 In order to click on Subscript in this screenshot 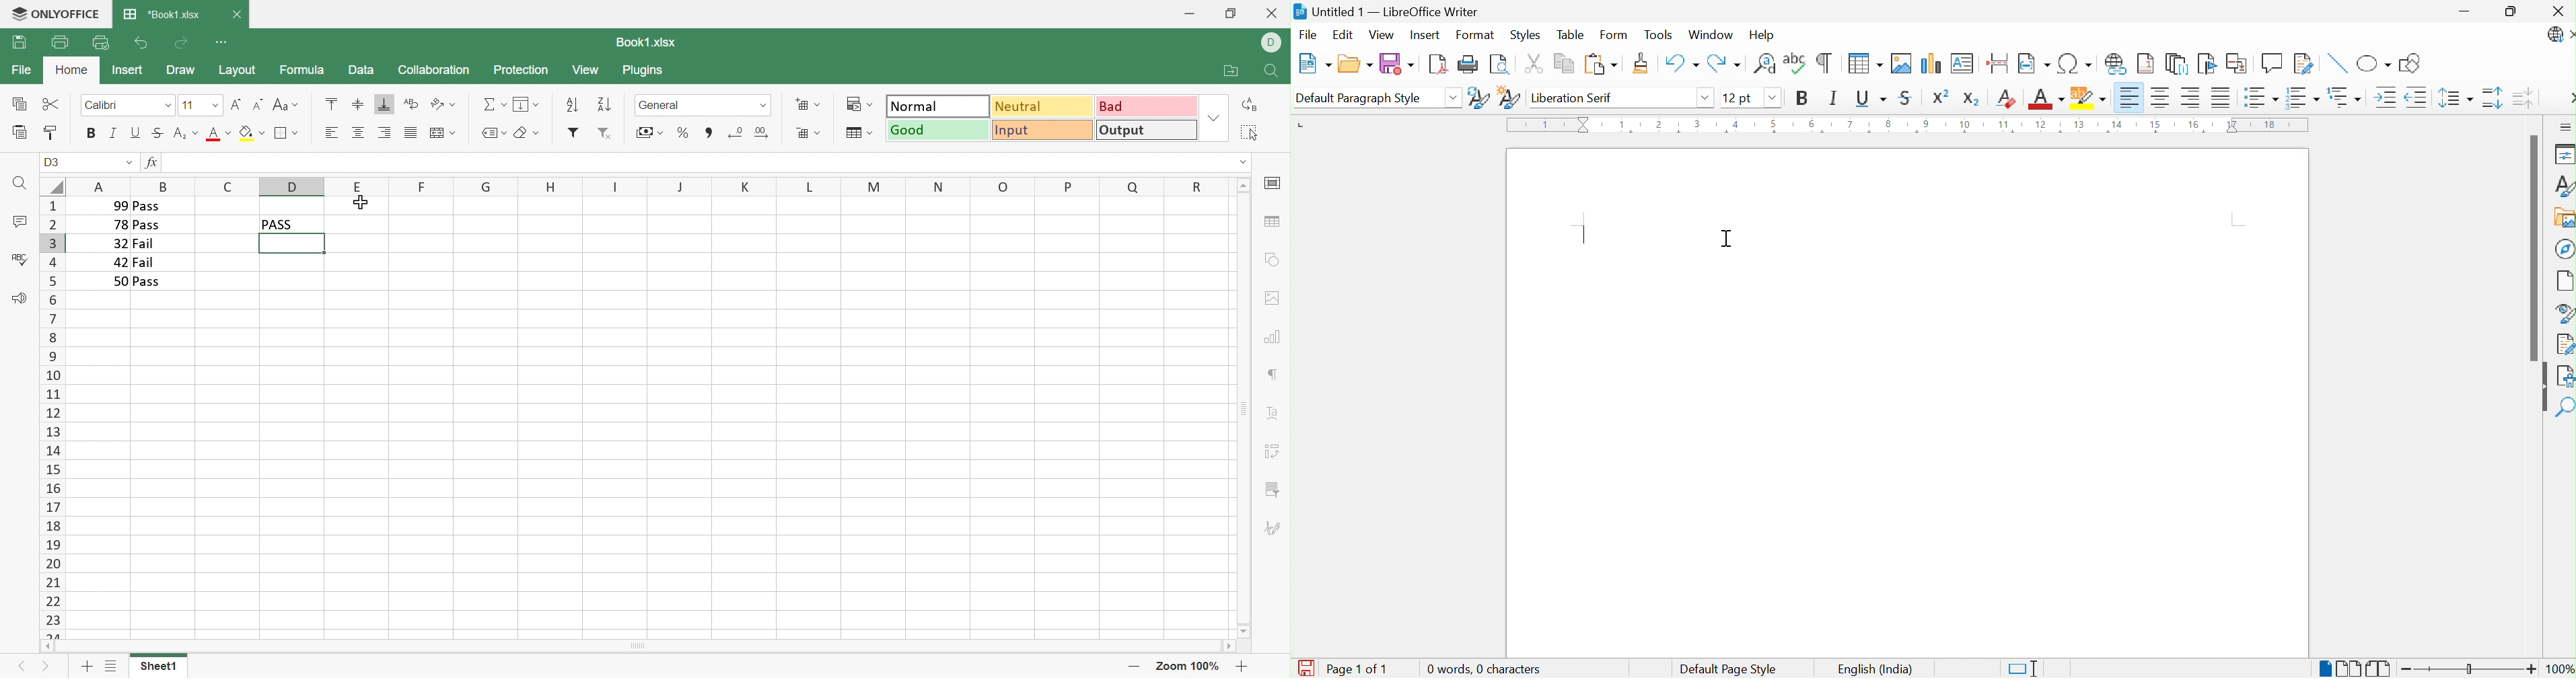, I will do `click(1972, 98)`.